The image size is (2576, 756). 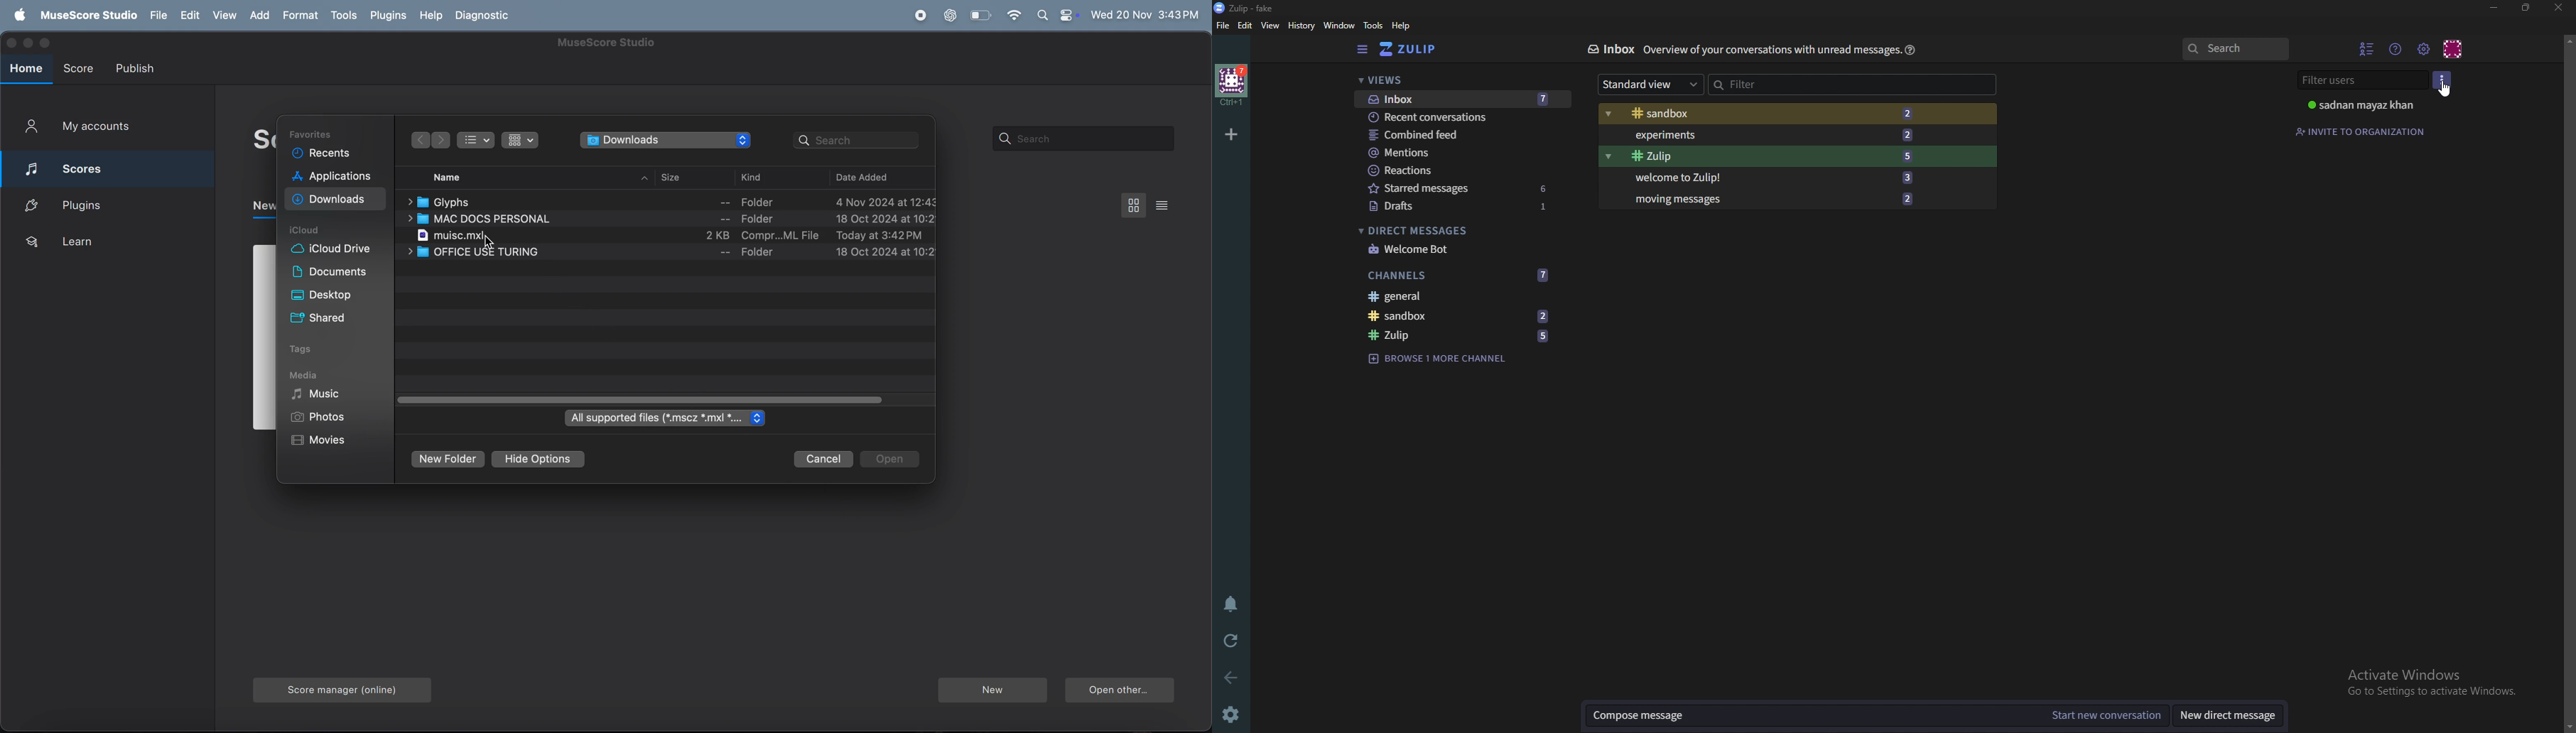 What do you see at coordinates (1461, 135) in the screenshot?
I see `Combined feed` at bounding box center [1461, 135].